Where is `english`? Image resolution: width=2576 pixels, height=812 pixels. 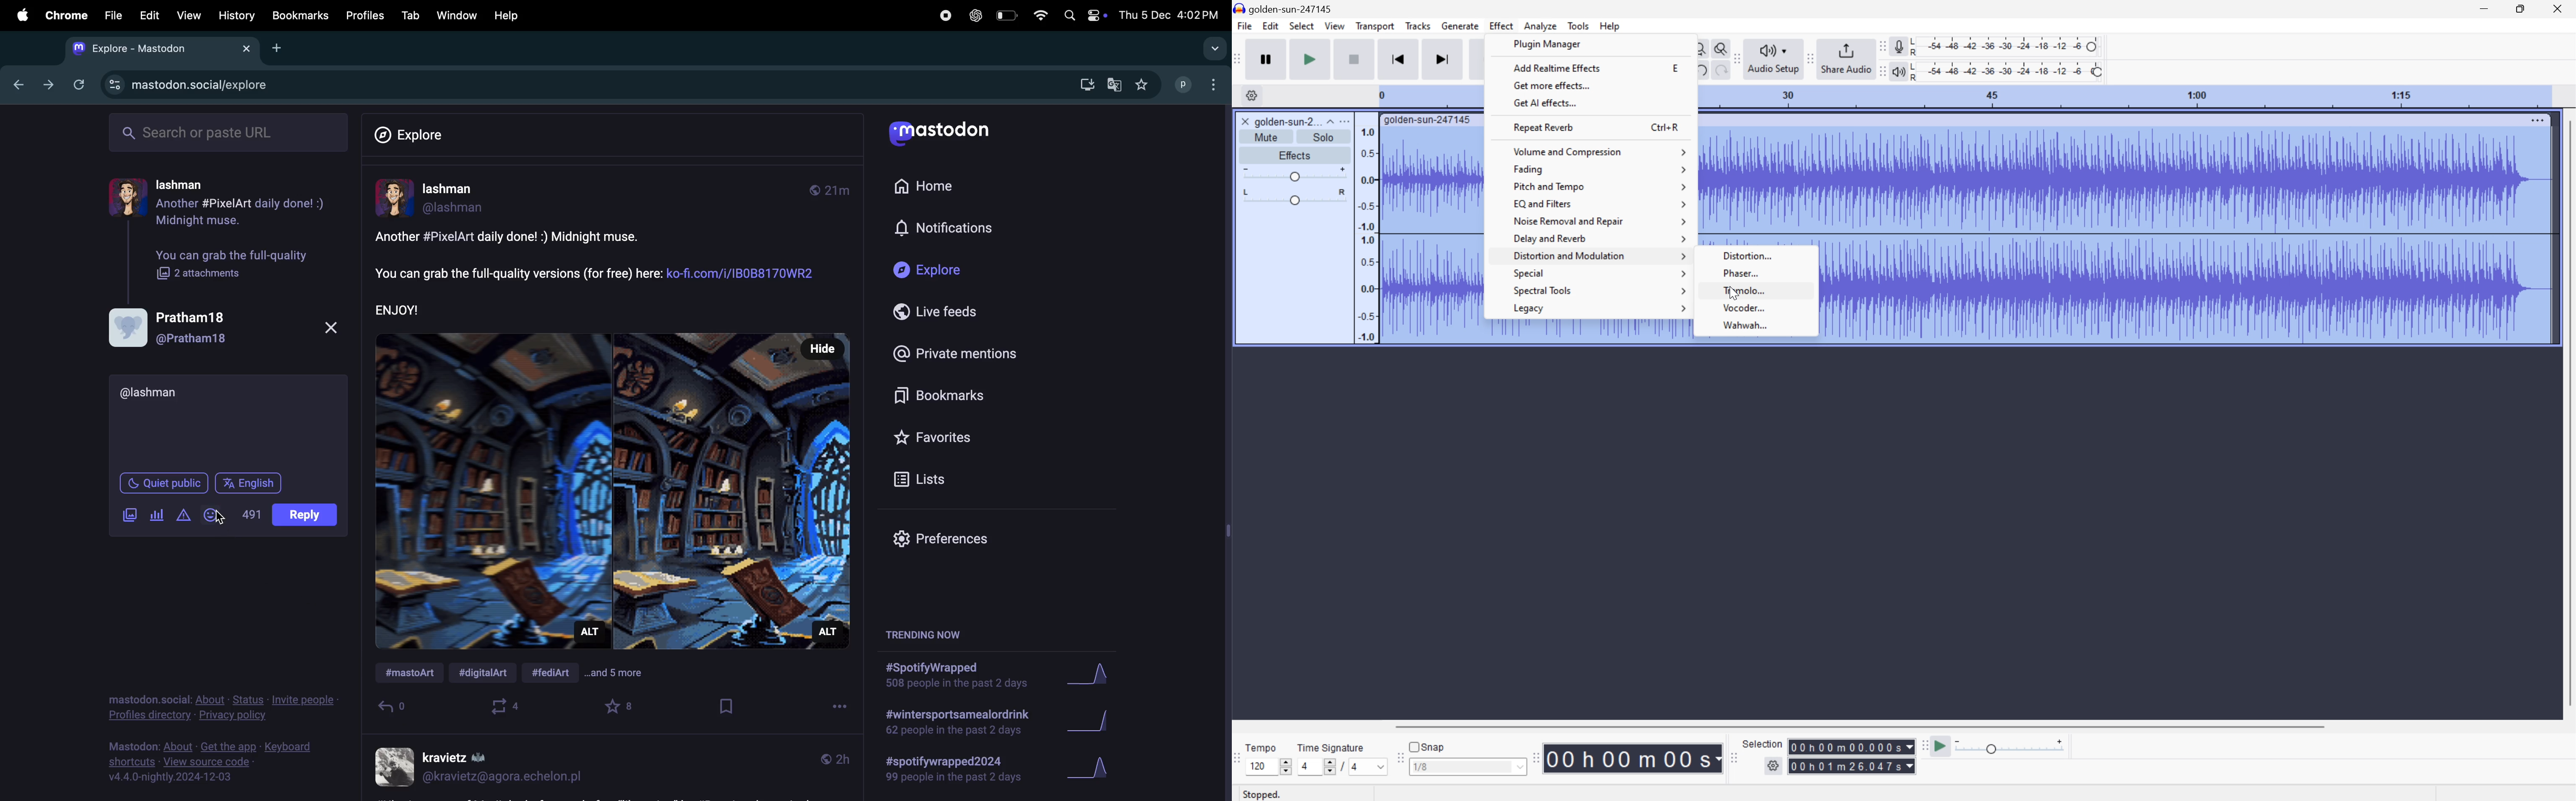 english is located at coordinates (251, 482).